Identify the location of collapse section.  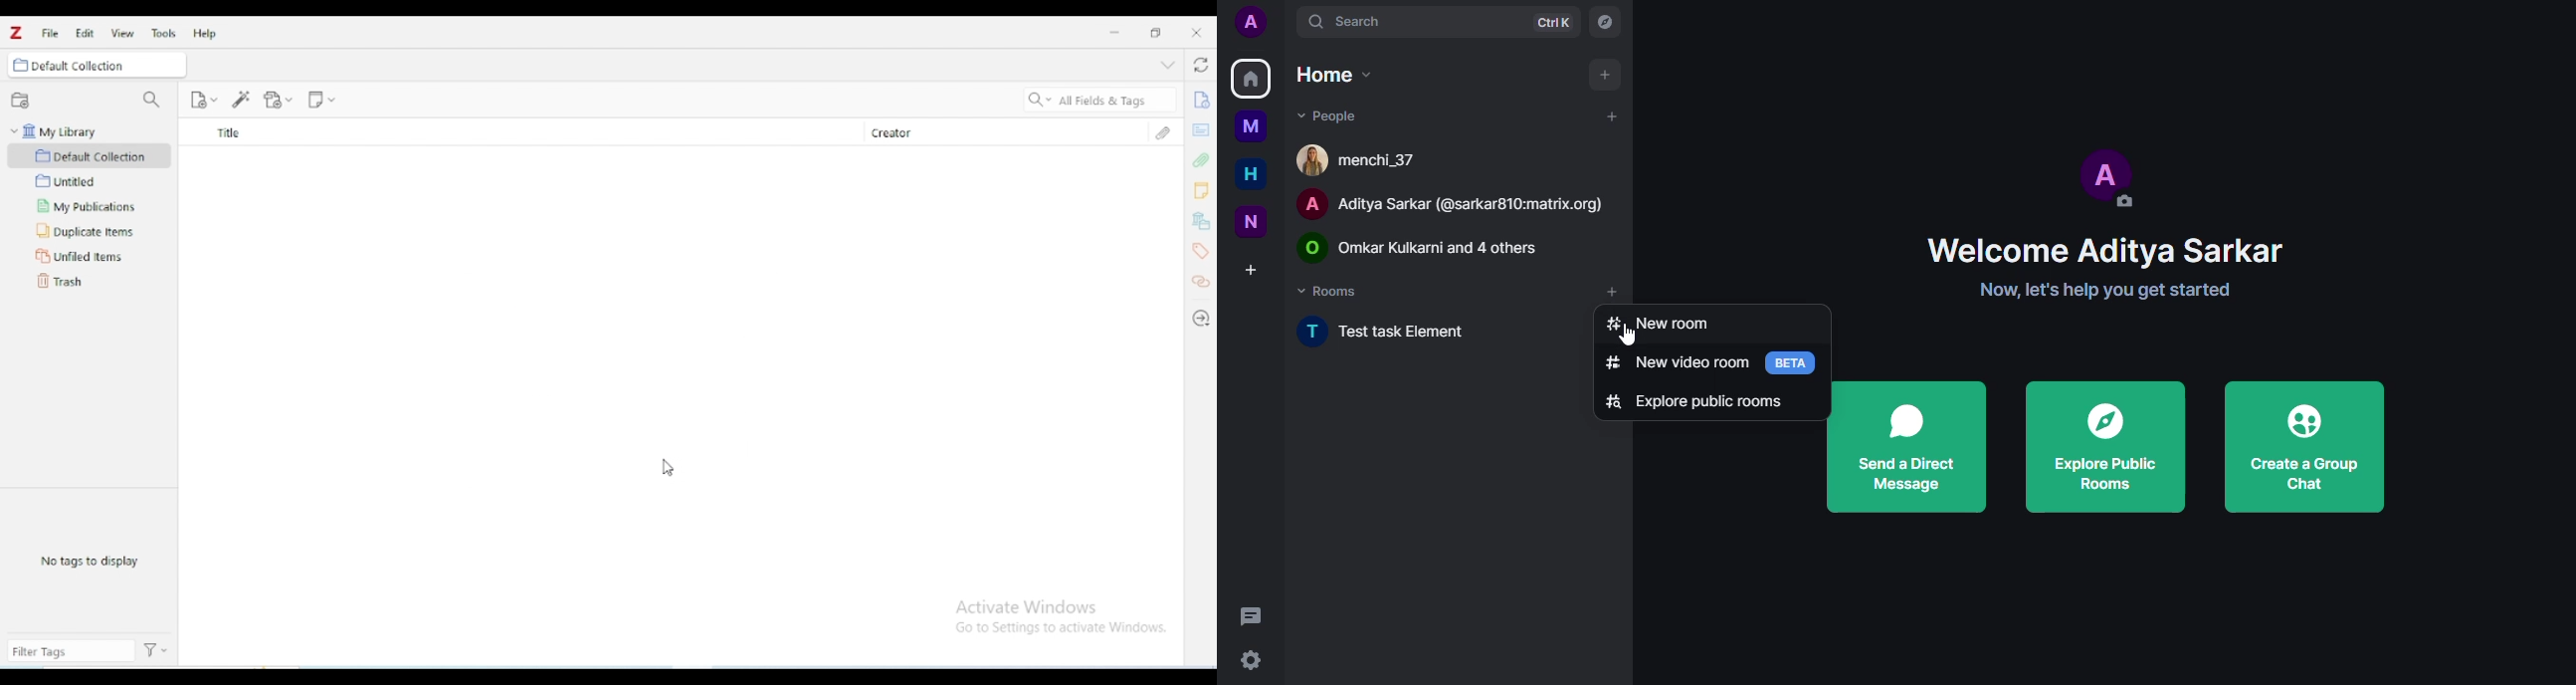
(1168, 66).